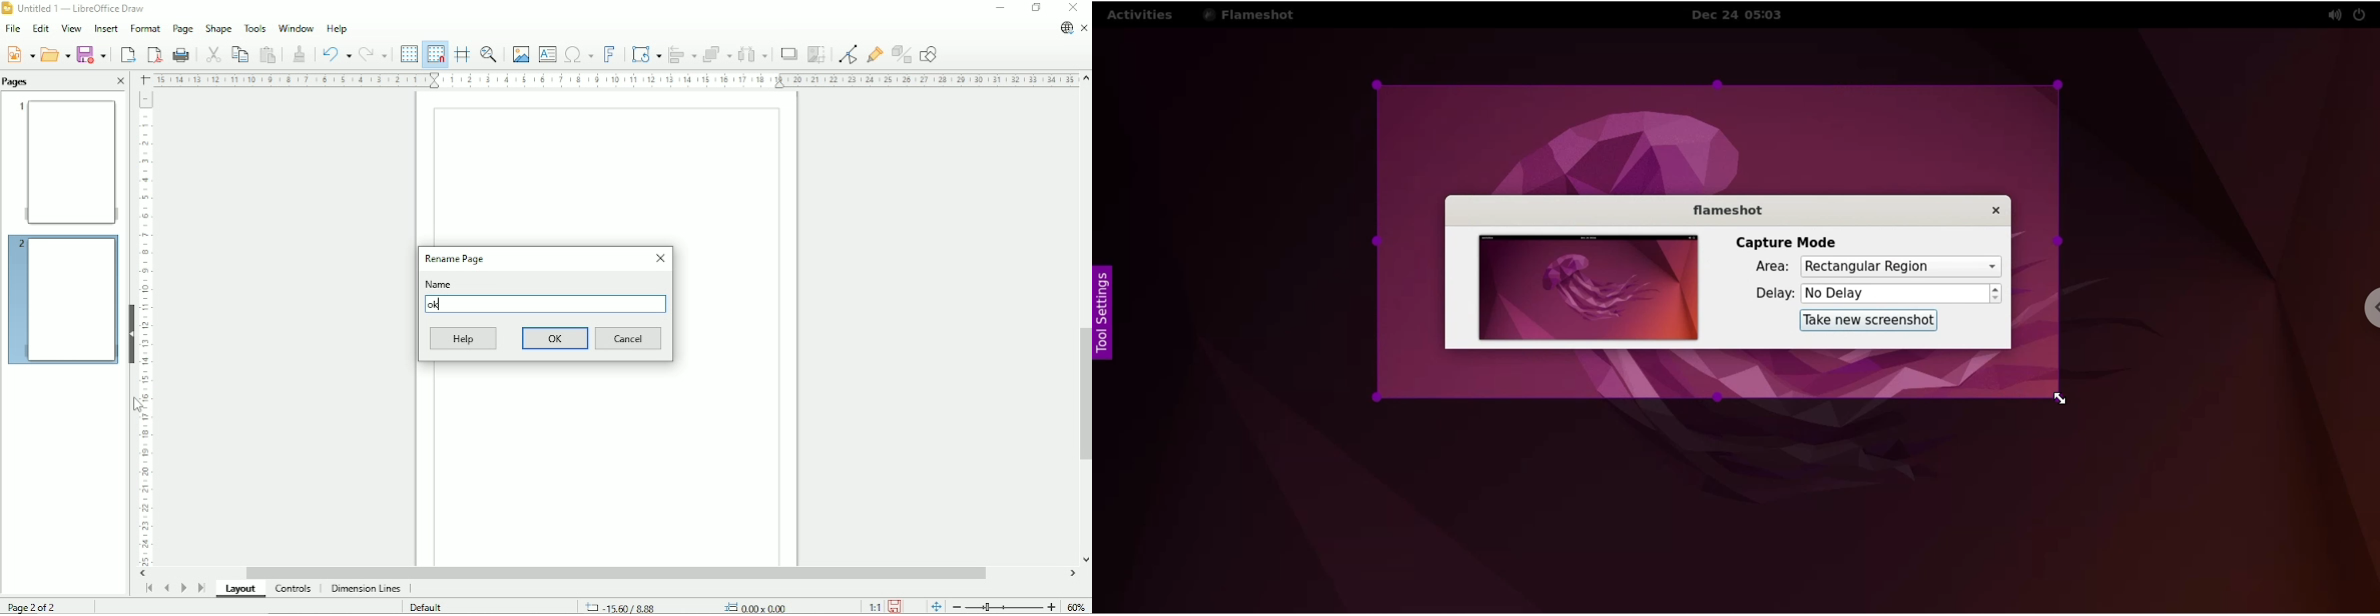 The height and width of the screenshot is (616, 2380). I want to click on Controls, so click(295, 589).